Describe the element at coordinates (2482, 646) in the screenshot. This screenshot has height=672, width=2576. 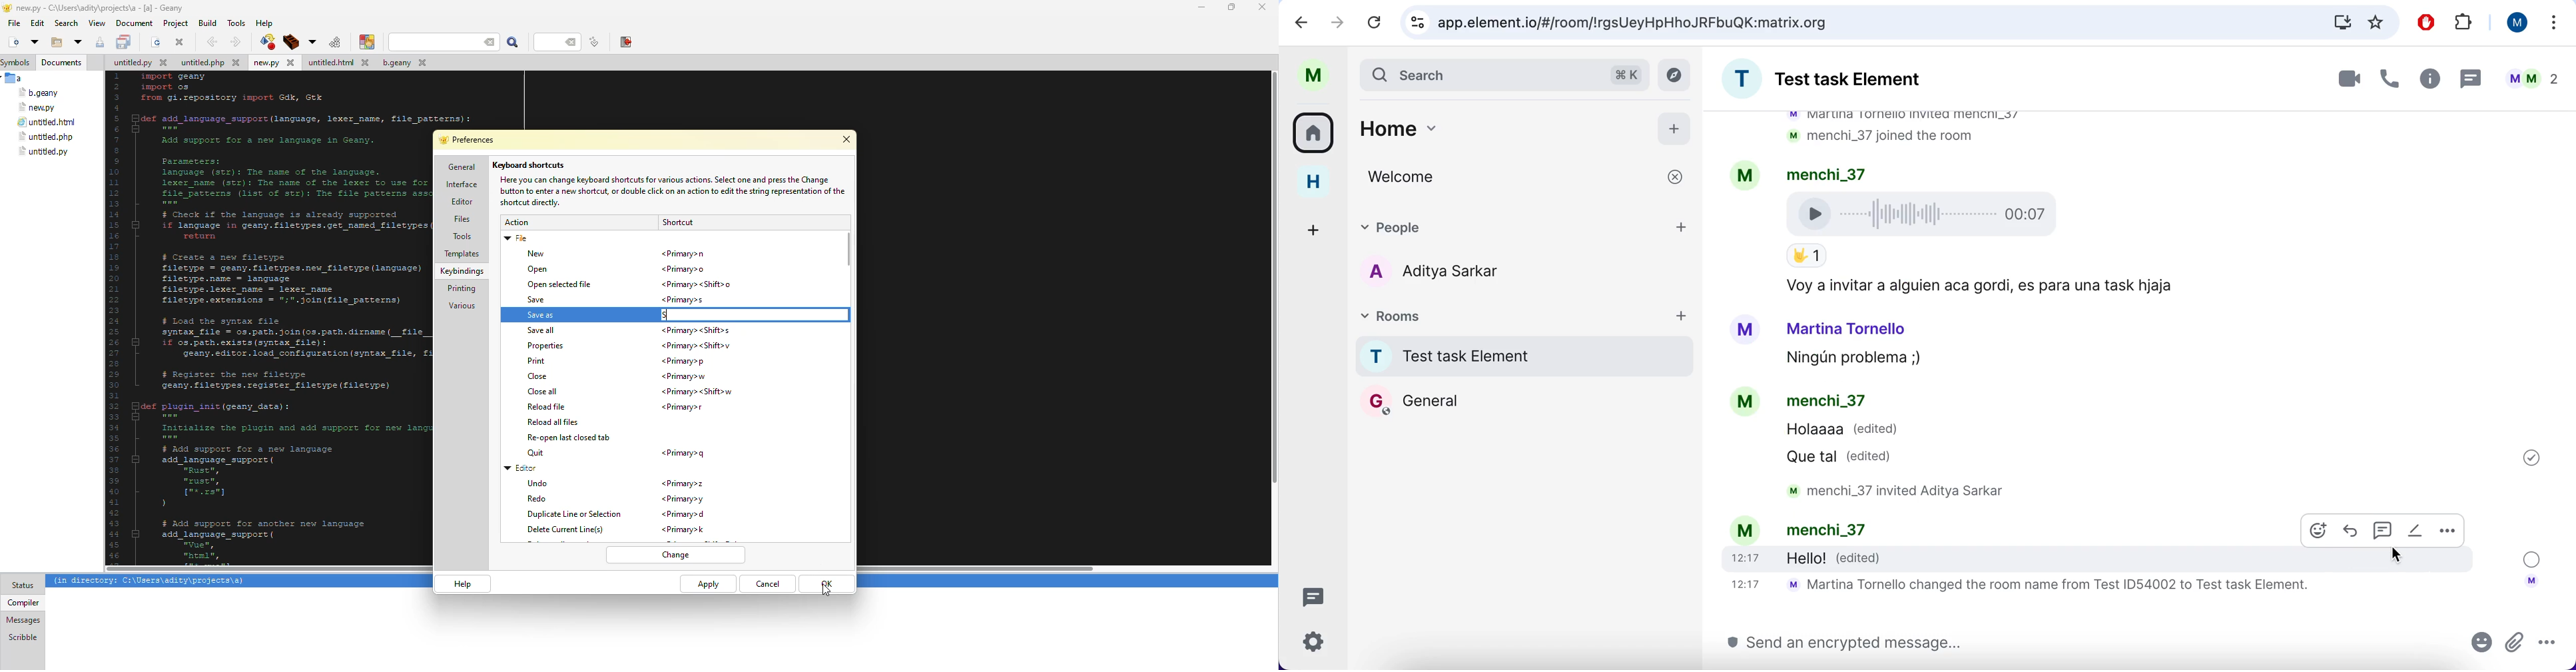
I see `emoji` at that location.